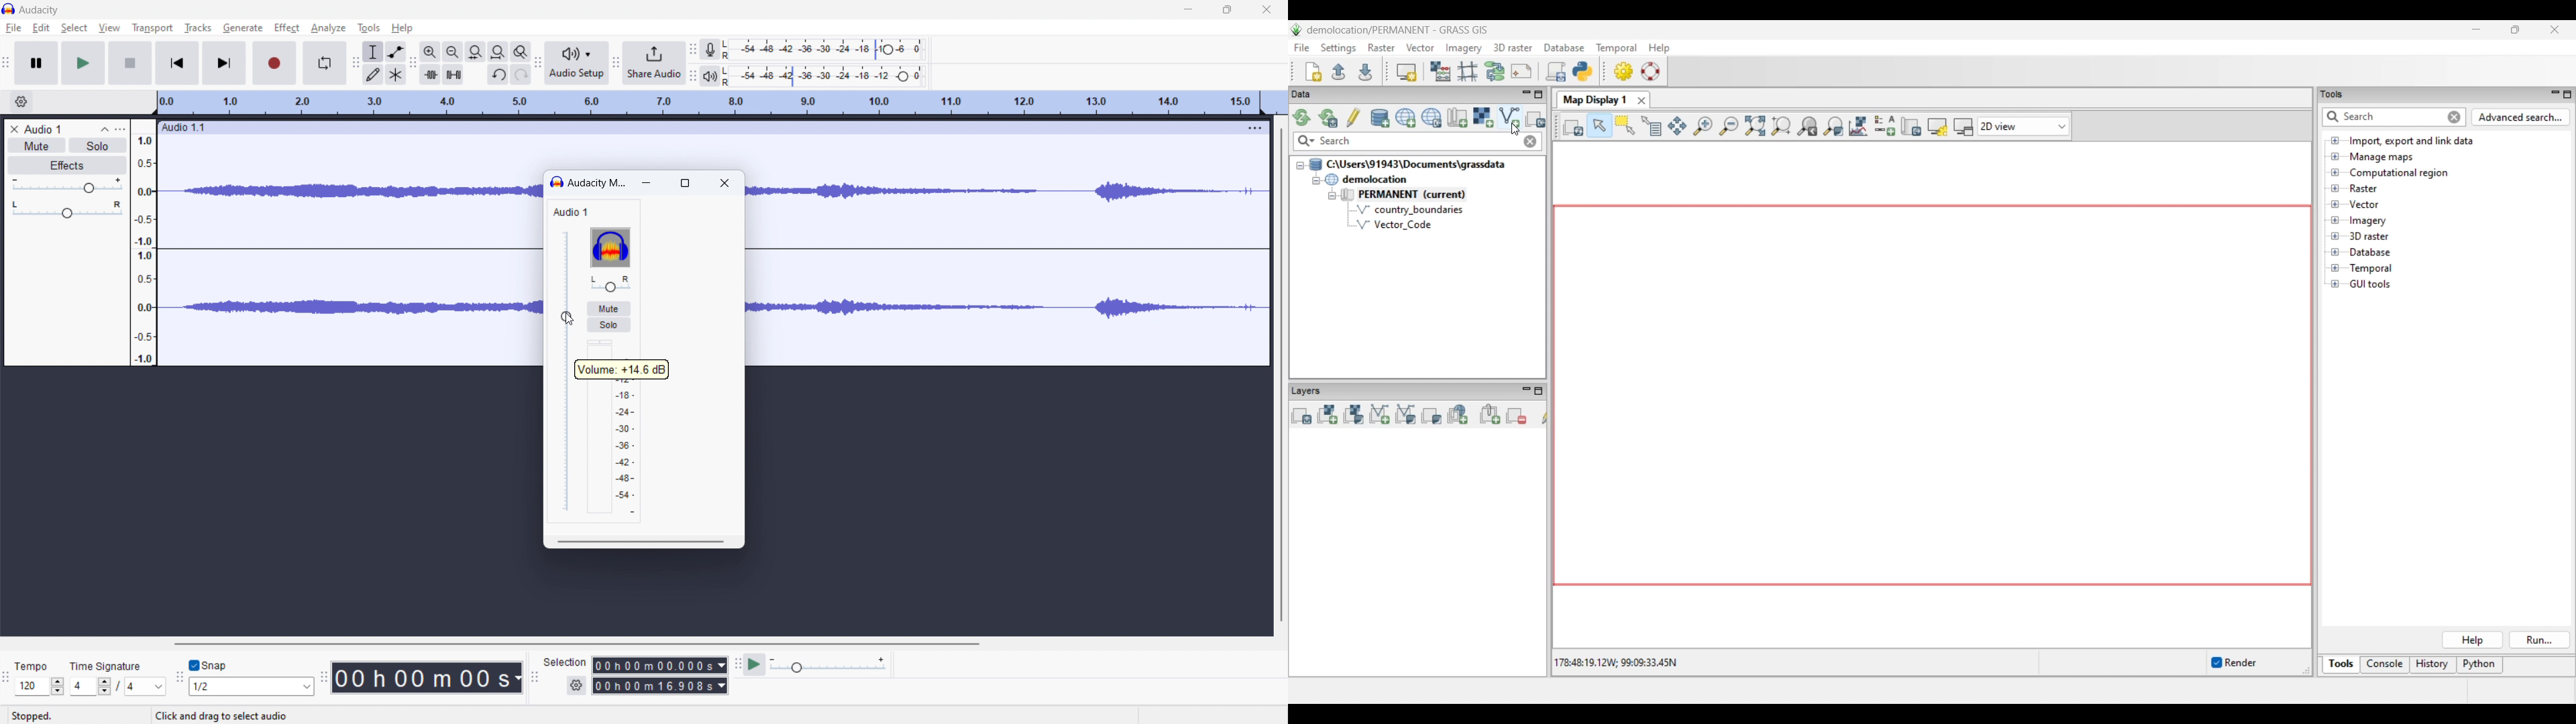  I want to click on volume +14.6 db, so click(621, 369).